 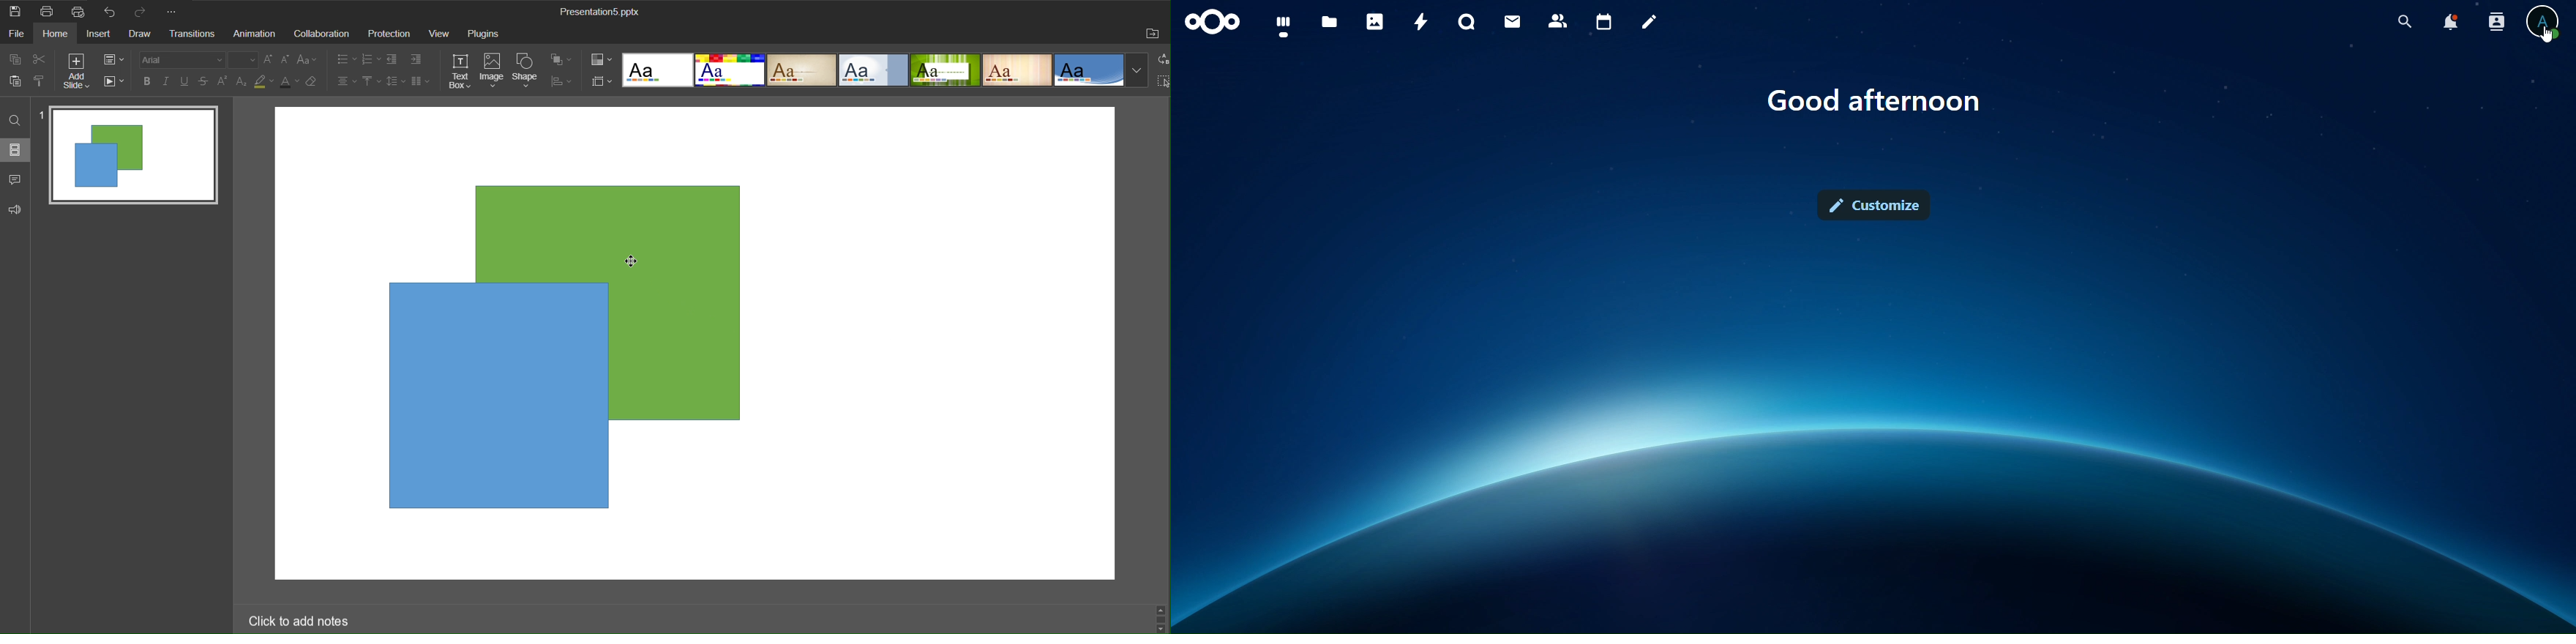 What do you see at coordinates (601, 61) in the screenshot?
I see `Color` at bounding box center [601, 61].